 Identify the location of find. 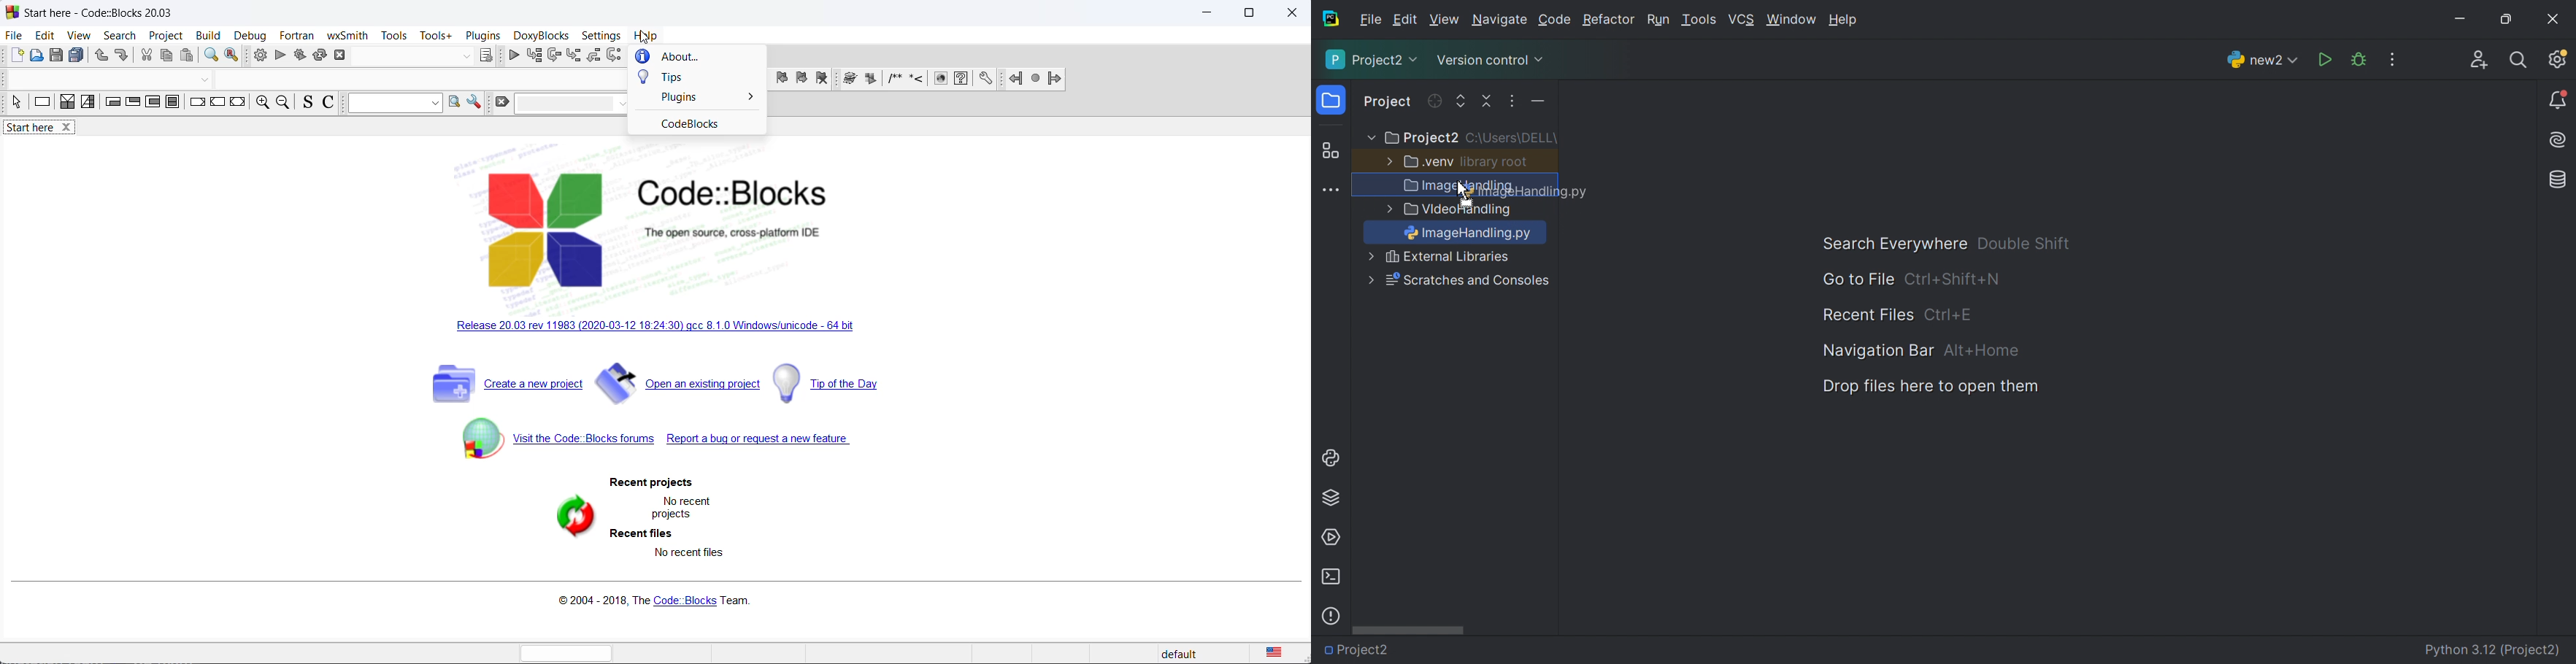
(210, 56).